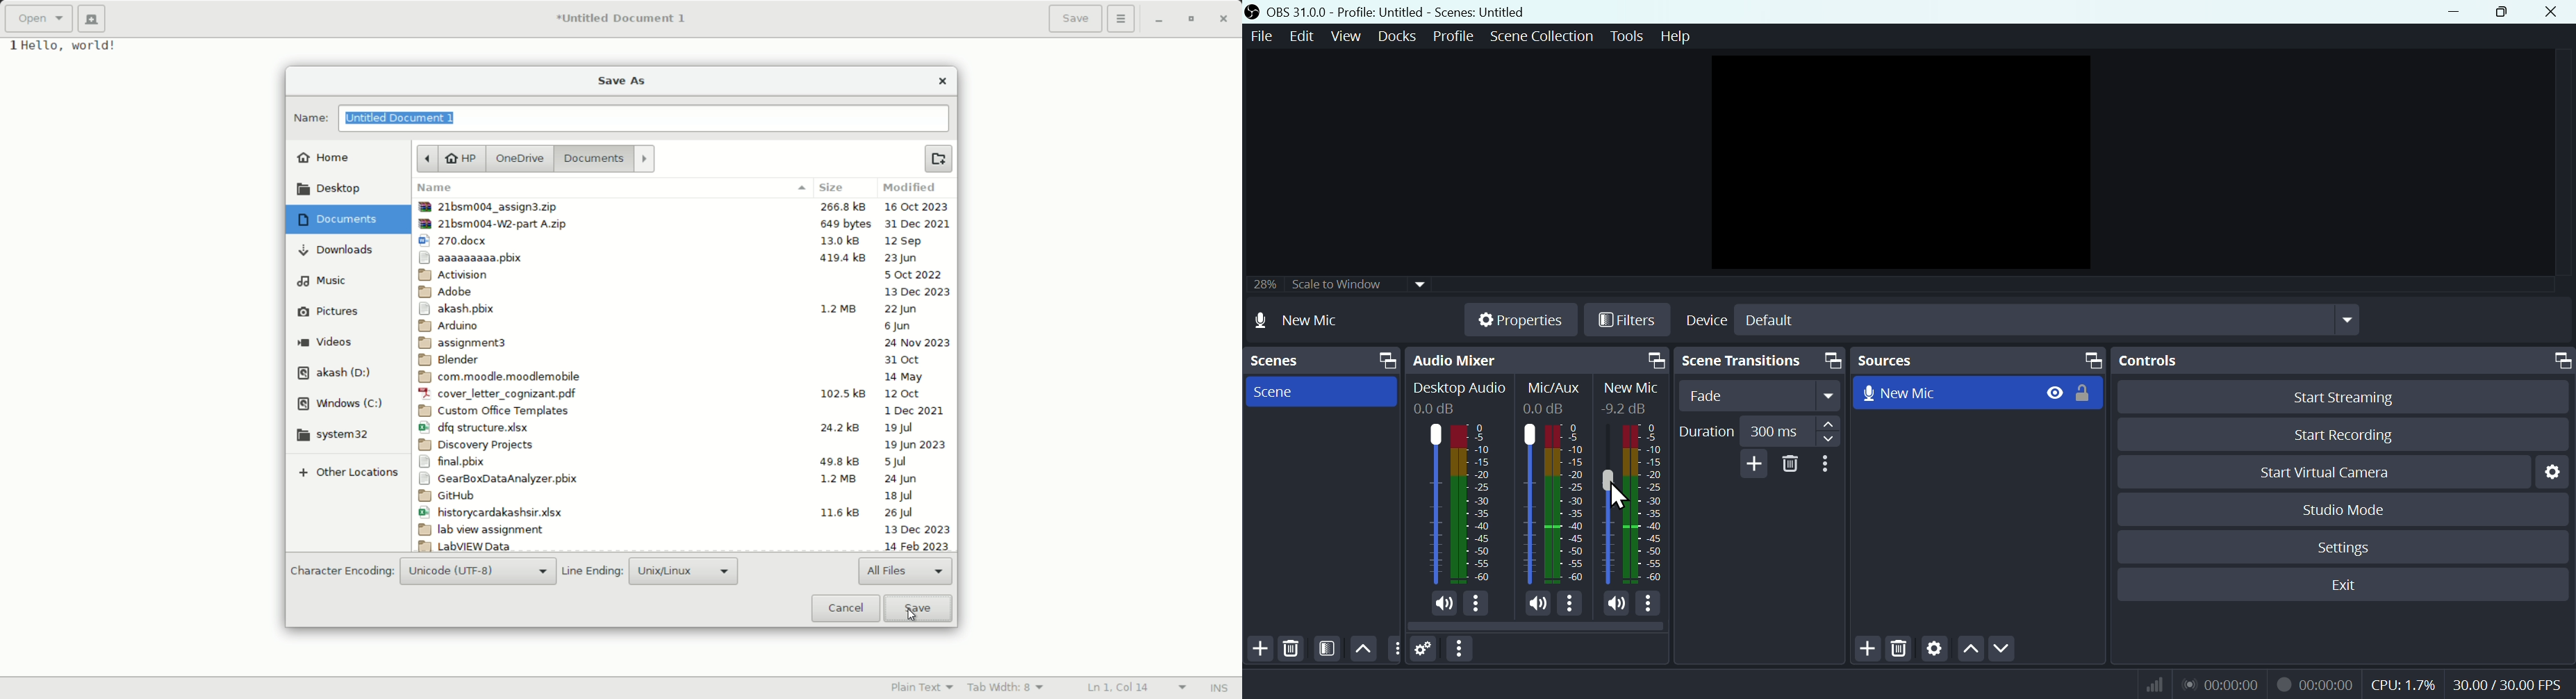  I want to click on Sources, so click(1978, 360).